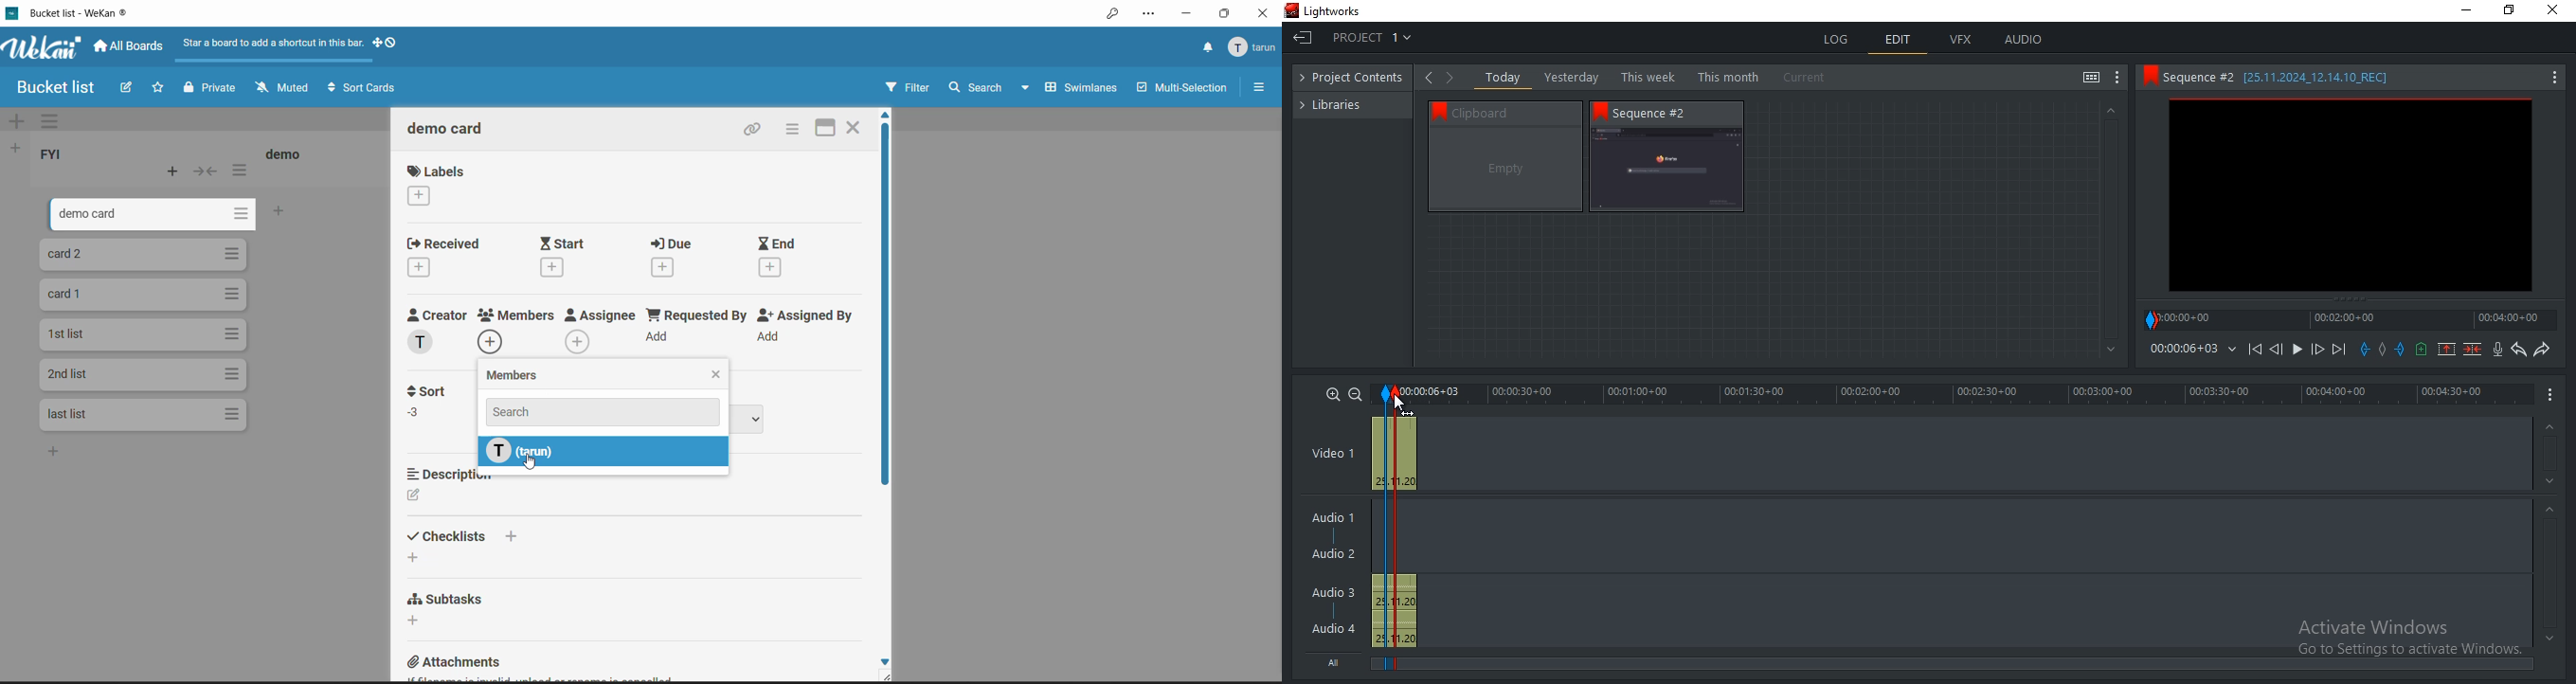 This screenshot has width=2576, height=700. What do you see at coordinates (234, 335) in the screenshot?
I see `card actions` at bounding box center [234, 335].